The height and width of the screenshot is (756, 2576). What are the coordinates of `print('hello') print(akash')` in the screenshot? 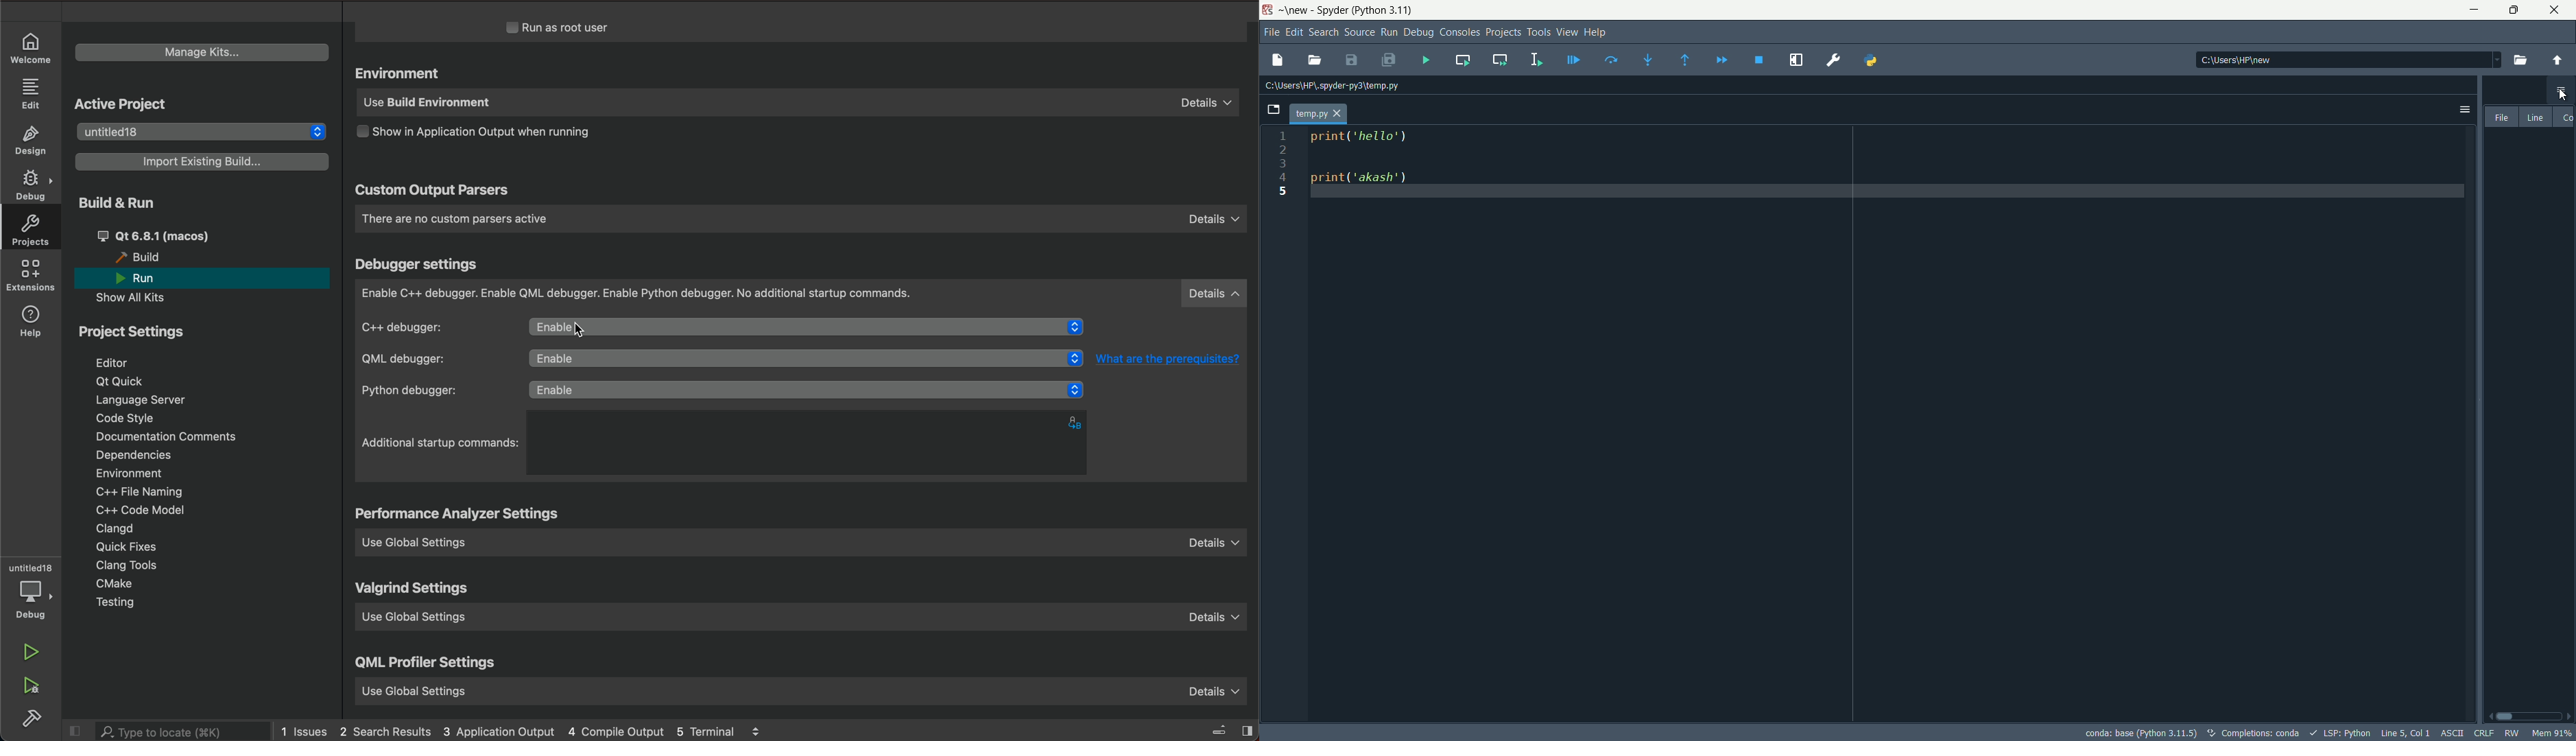 It's located at (1889, 422).